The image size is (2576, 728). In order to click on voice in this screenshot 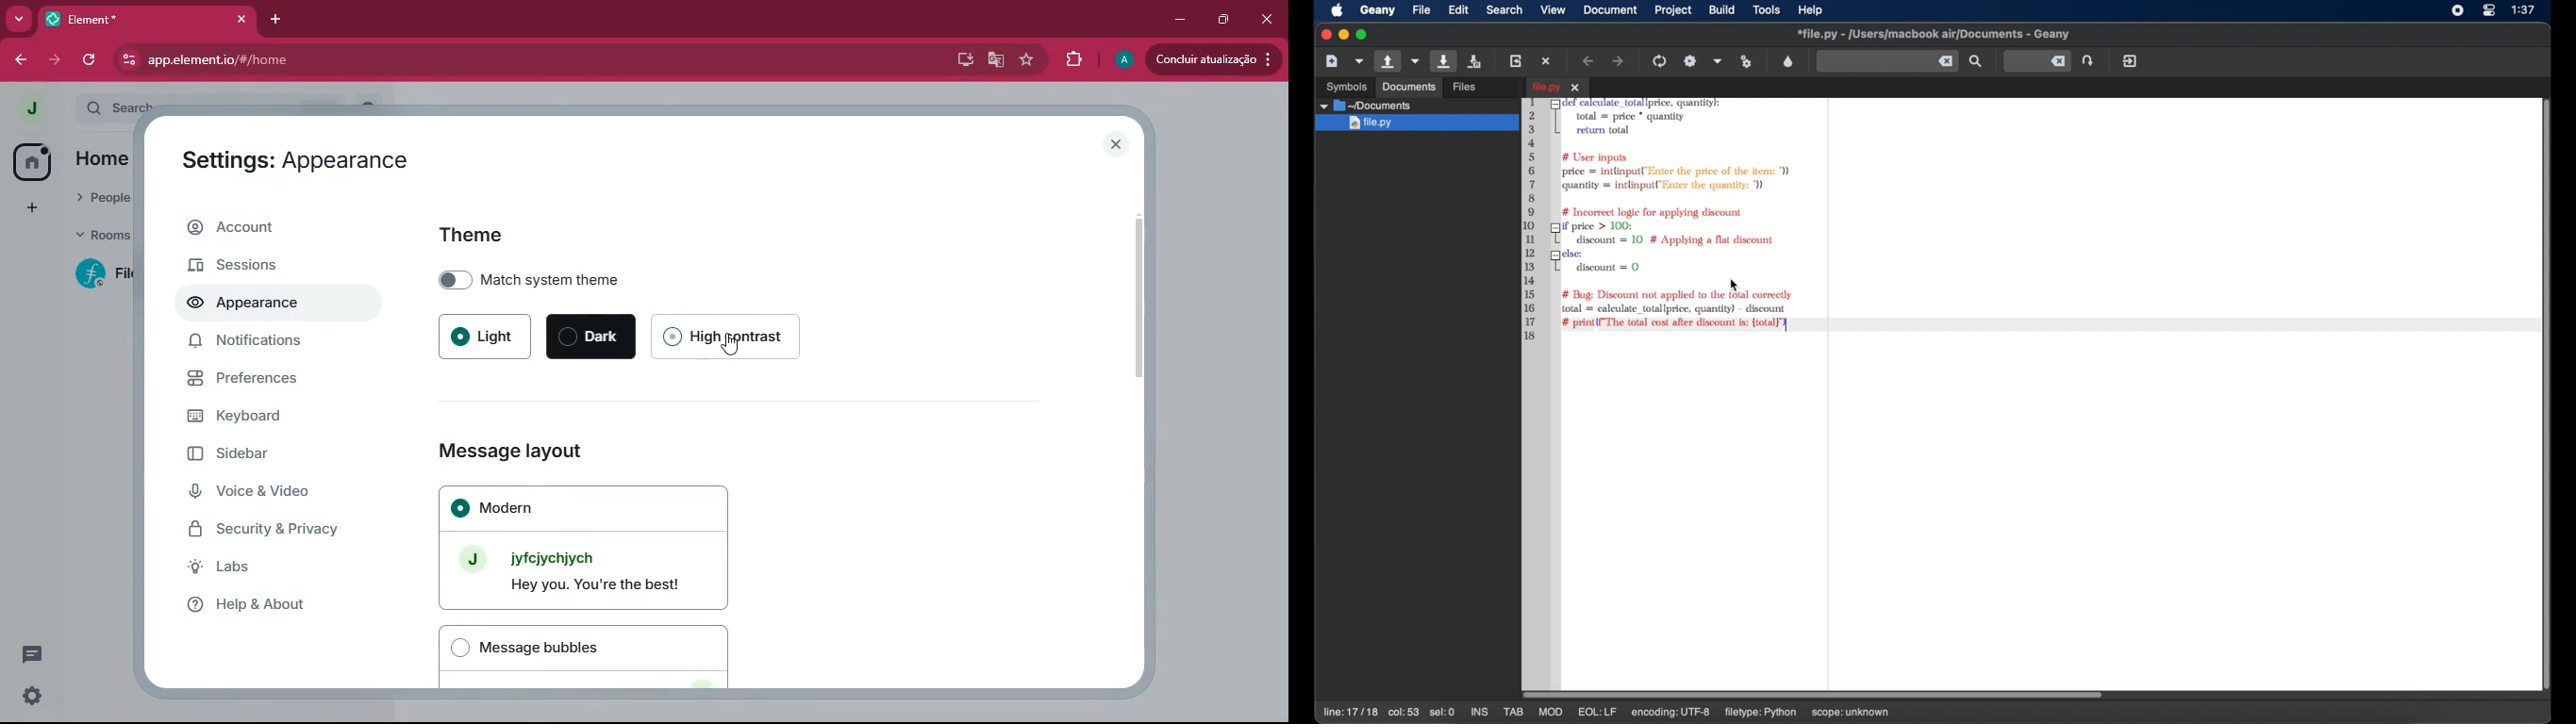, I will do `click(278, 492)`.